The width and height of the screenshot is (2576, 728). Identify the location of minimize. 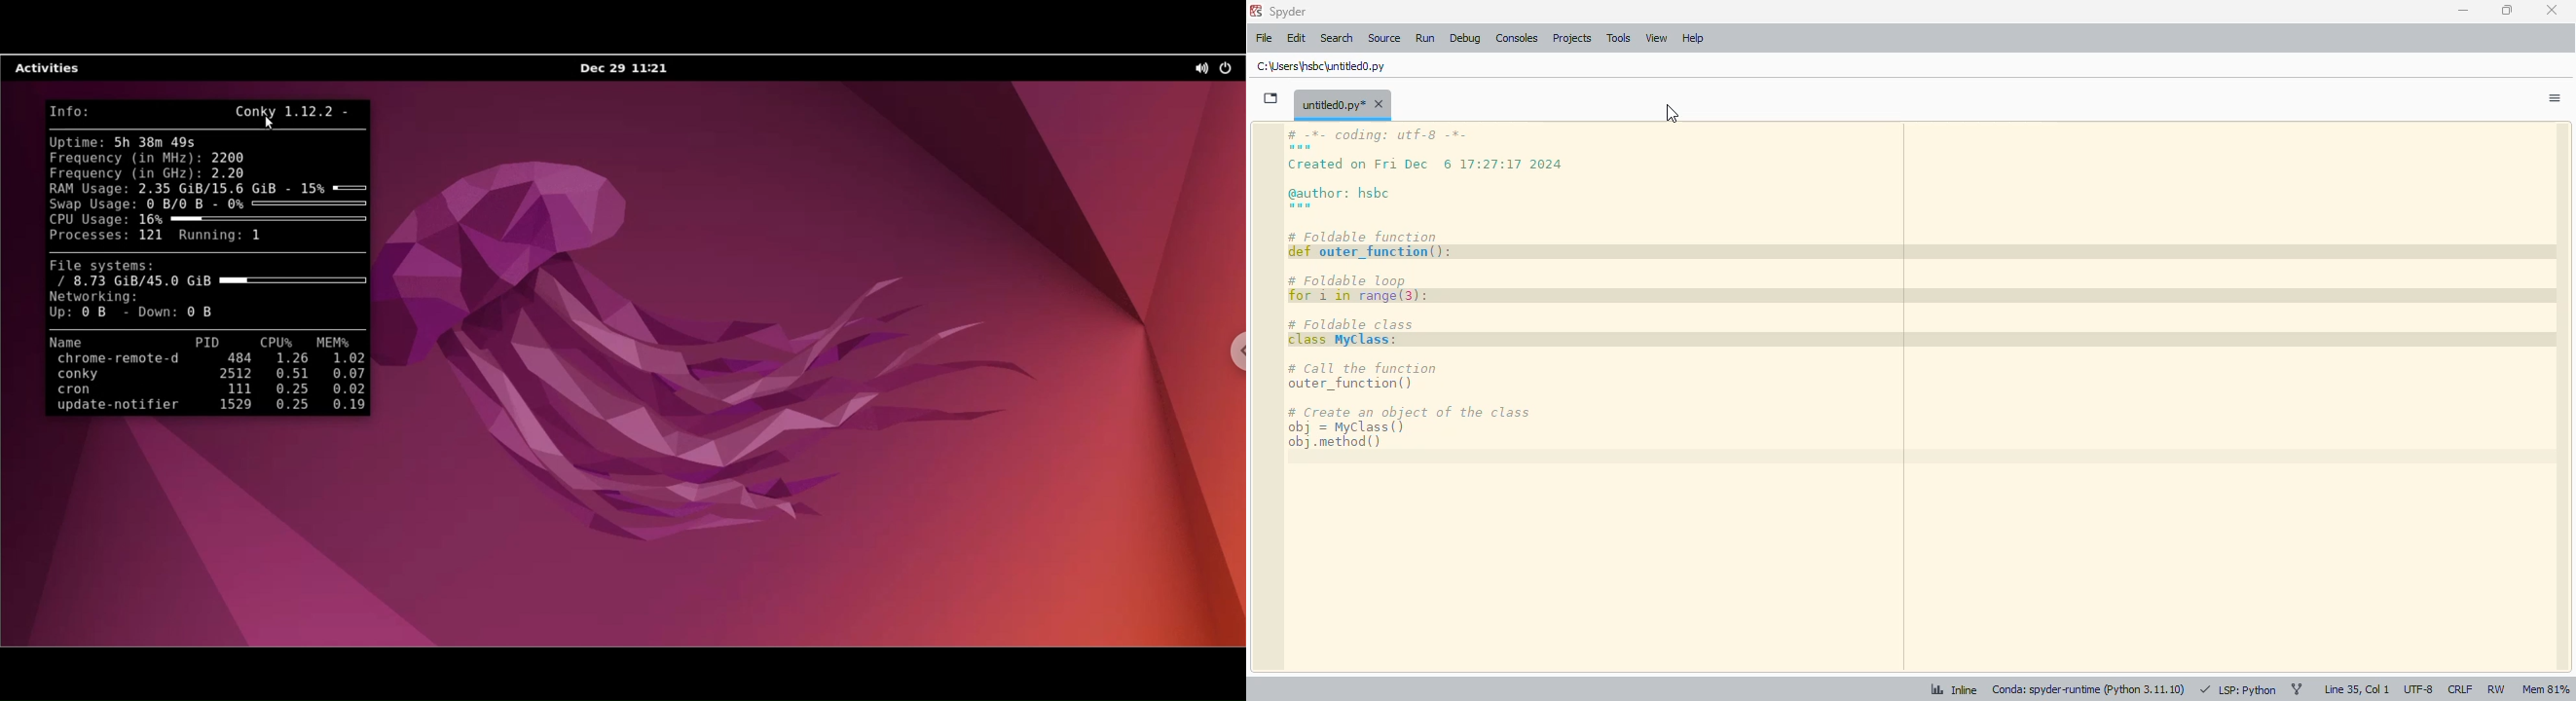
(2464, 11).